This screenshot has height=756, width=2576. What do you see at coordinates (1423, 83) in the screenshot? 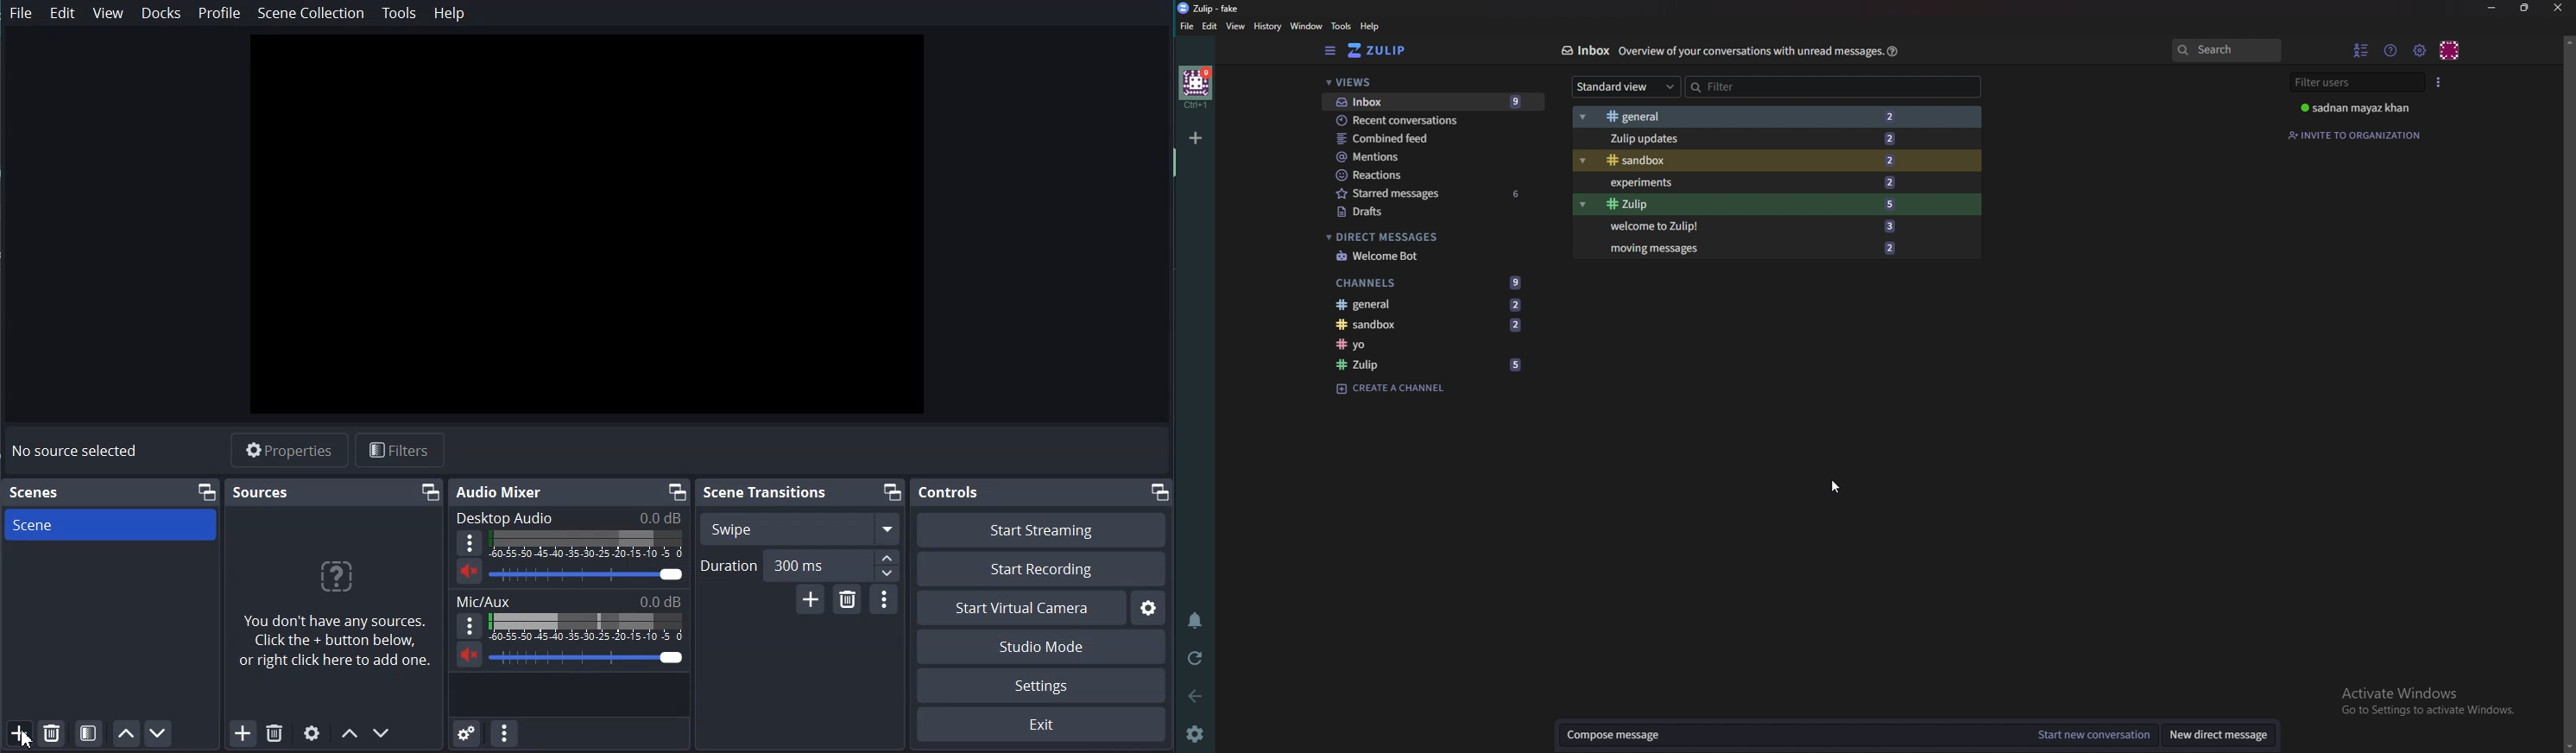
I see `Views` at bounding box center [1423, 83].